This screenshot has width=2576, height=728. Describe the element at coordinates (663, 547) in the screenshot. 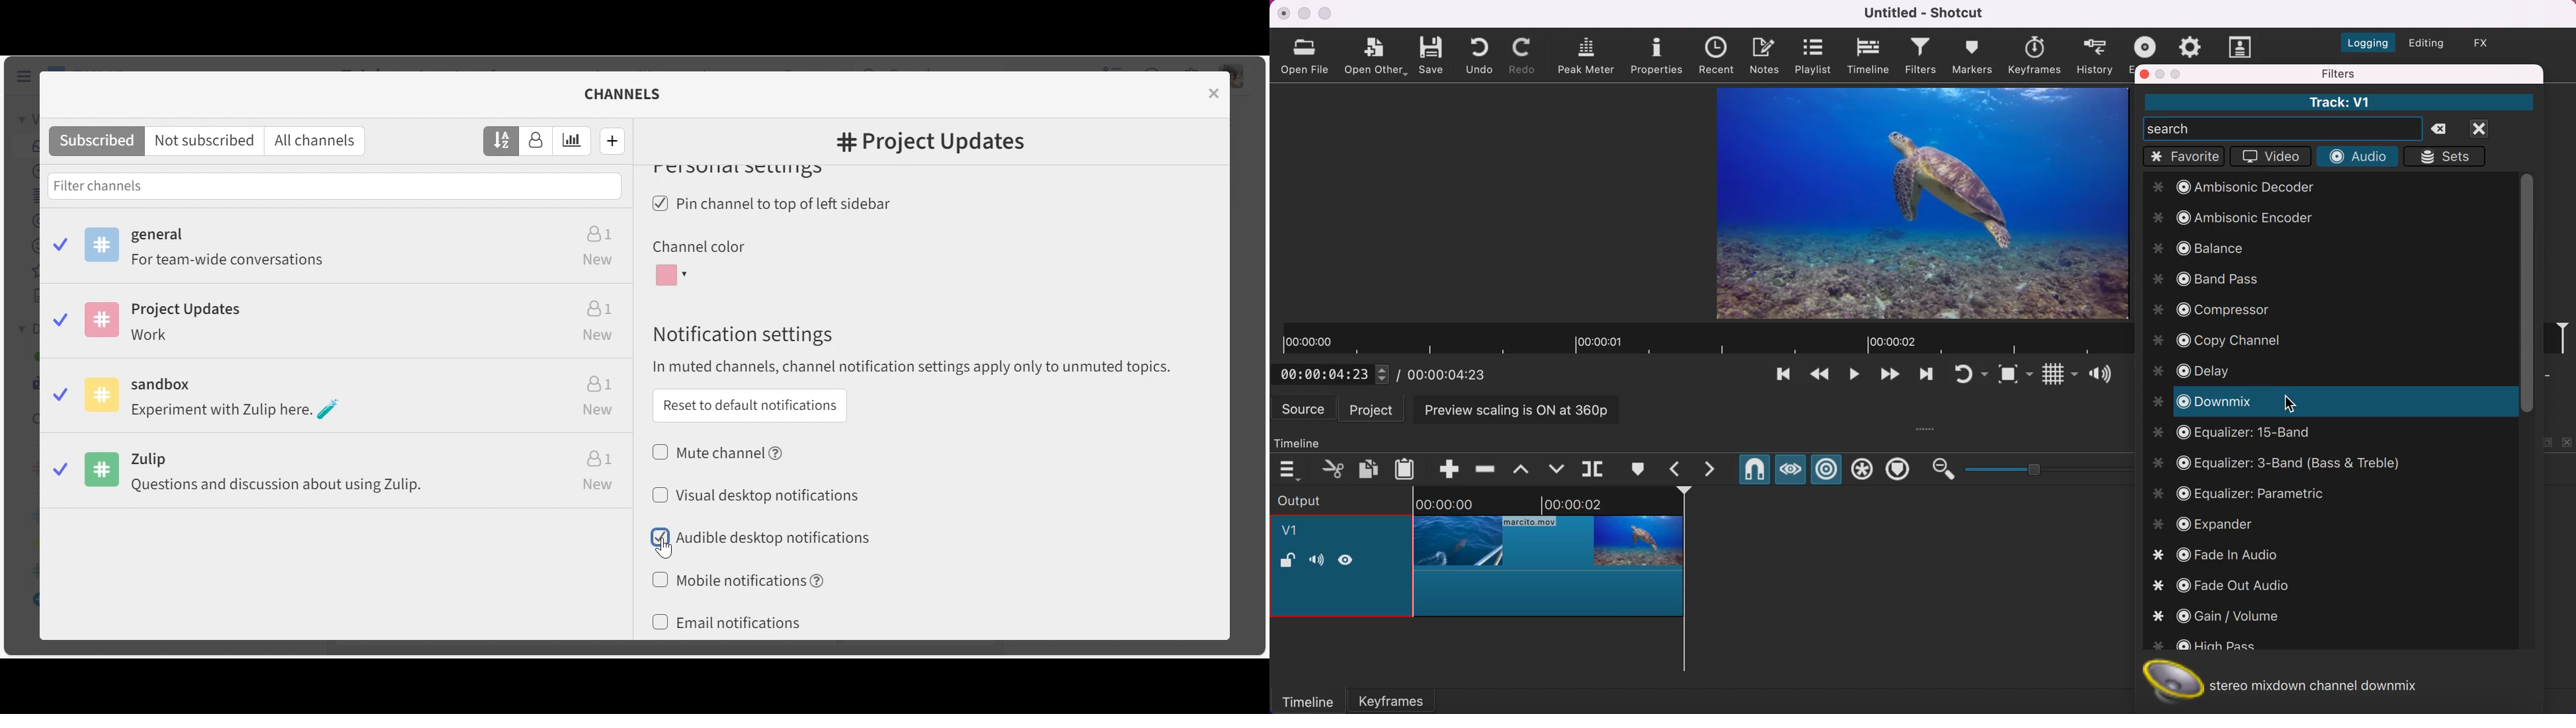

I see `Cursor` at that location.